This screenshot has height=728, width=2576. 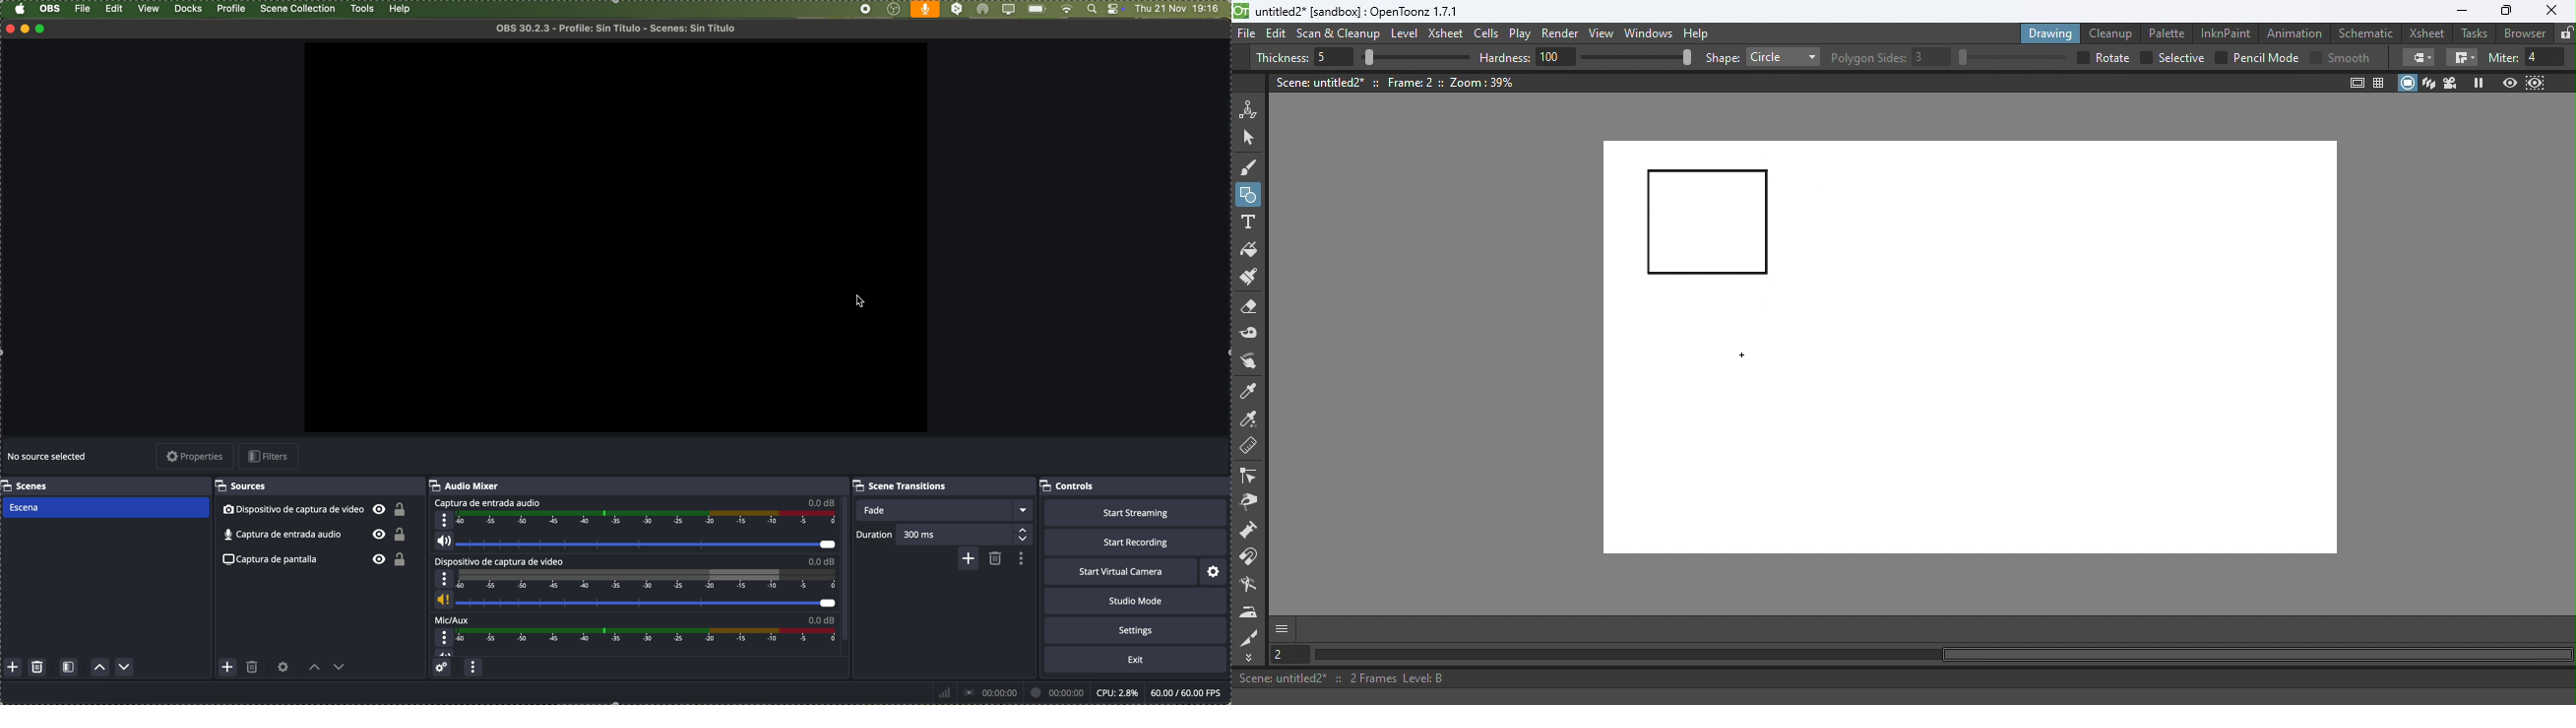 What do you see at coordinates (298, 9) in the screenshot?
I see `scene collection` at bounding box center [298, 9].